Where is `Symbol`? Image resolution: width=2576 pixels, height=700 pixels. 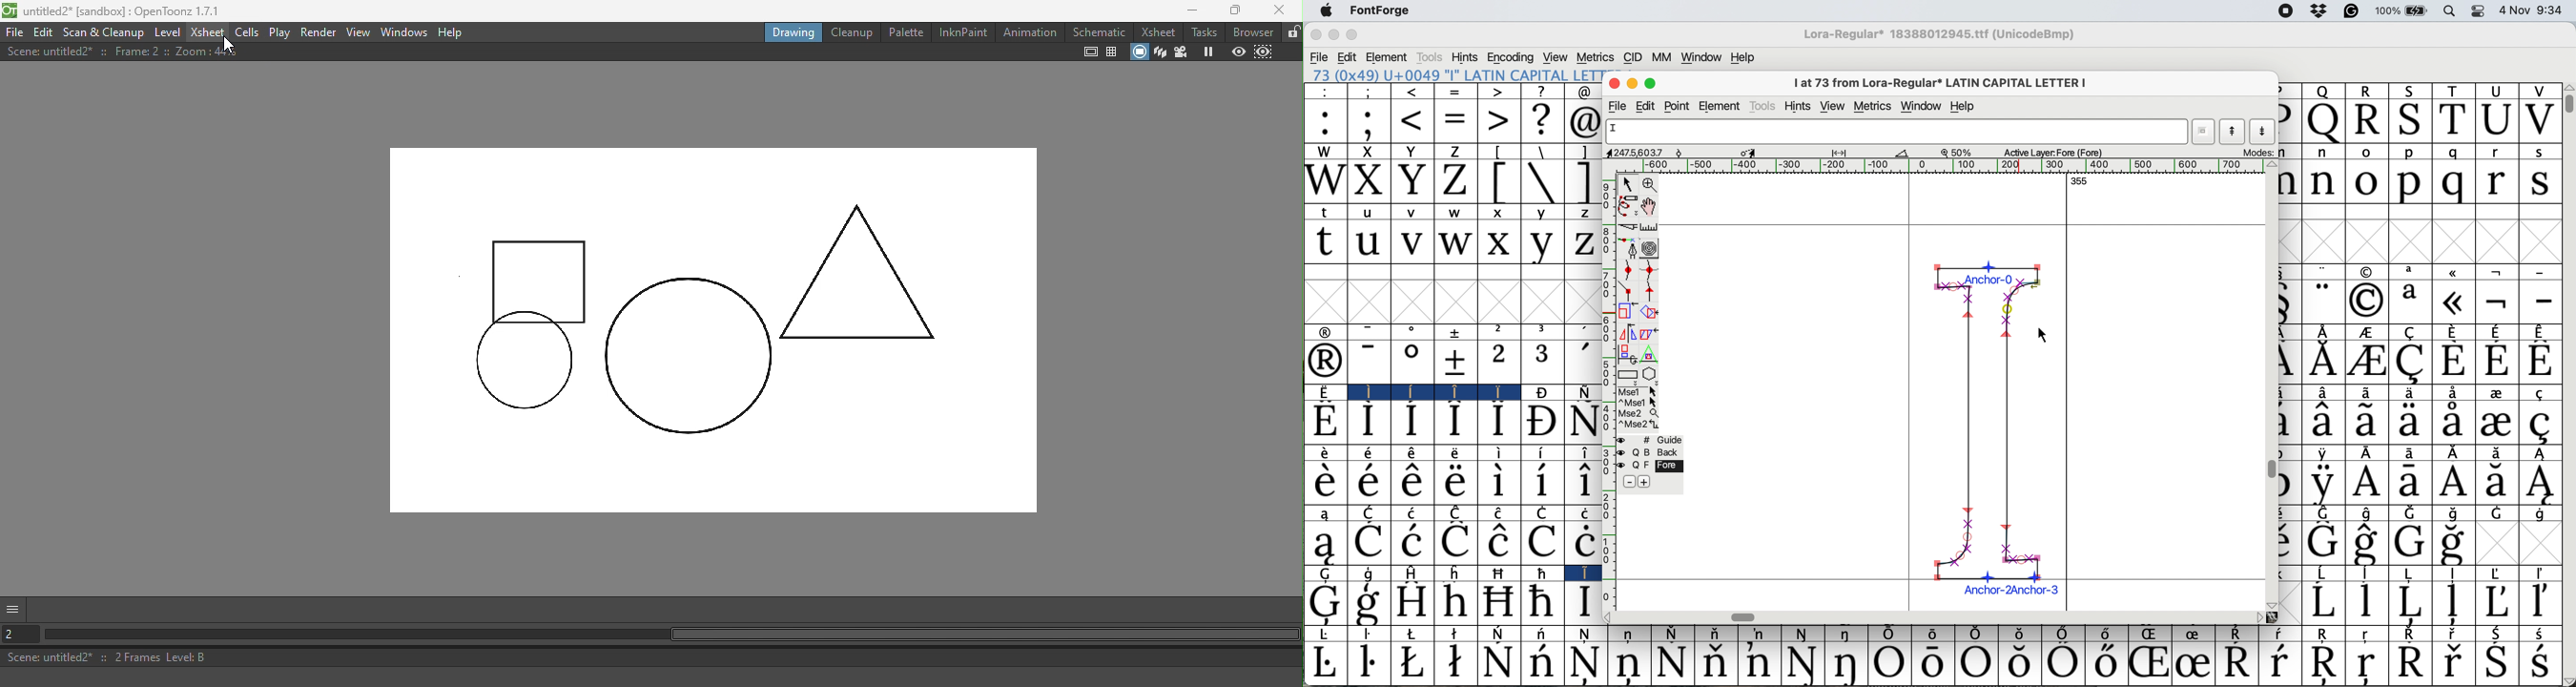 Symbol is located at coordinates (2498, 331).